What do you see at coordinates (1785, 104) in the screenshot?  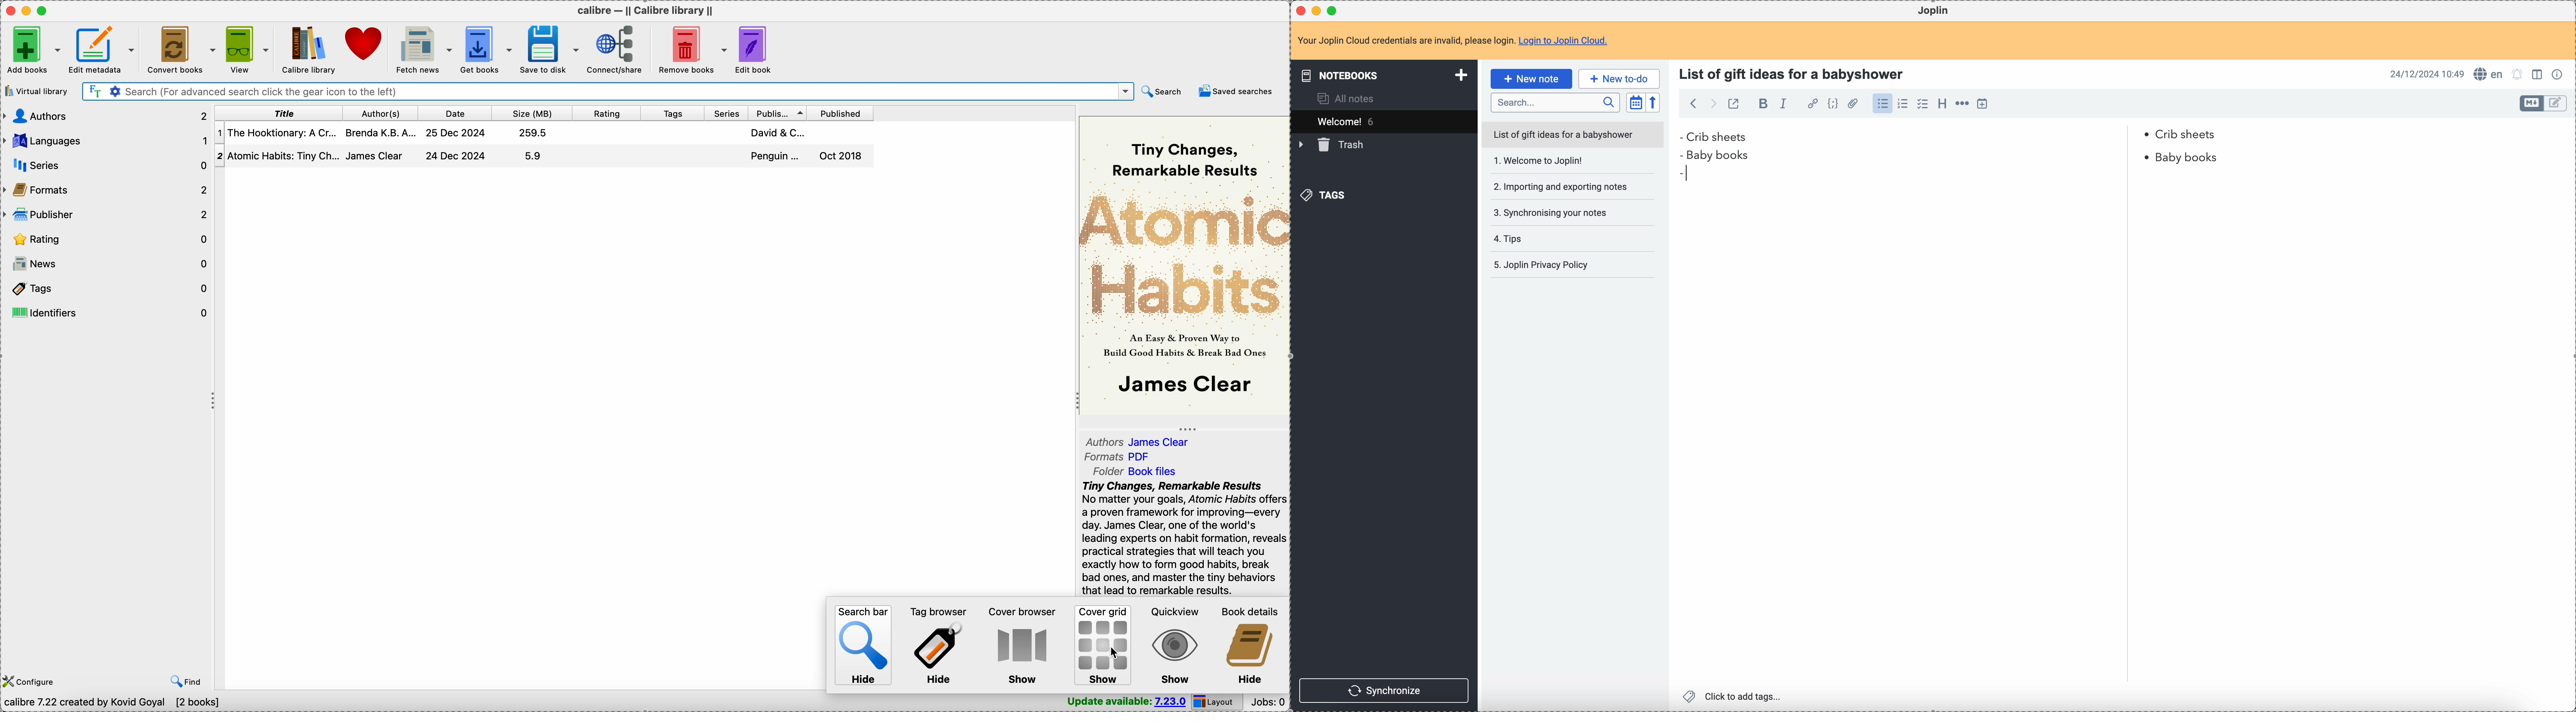 I see `italic` at bounding box center [1785, 104].